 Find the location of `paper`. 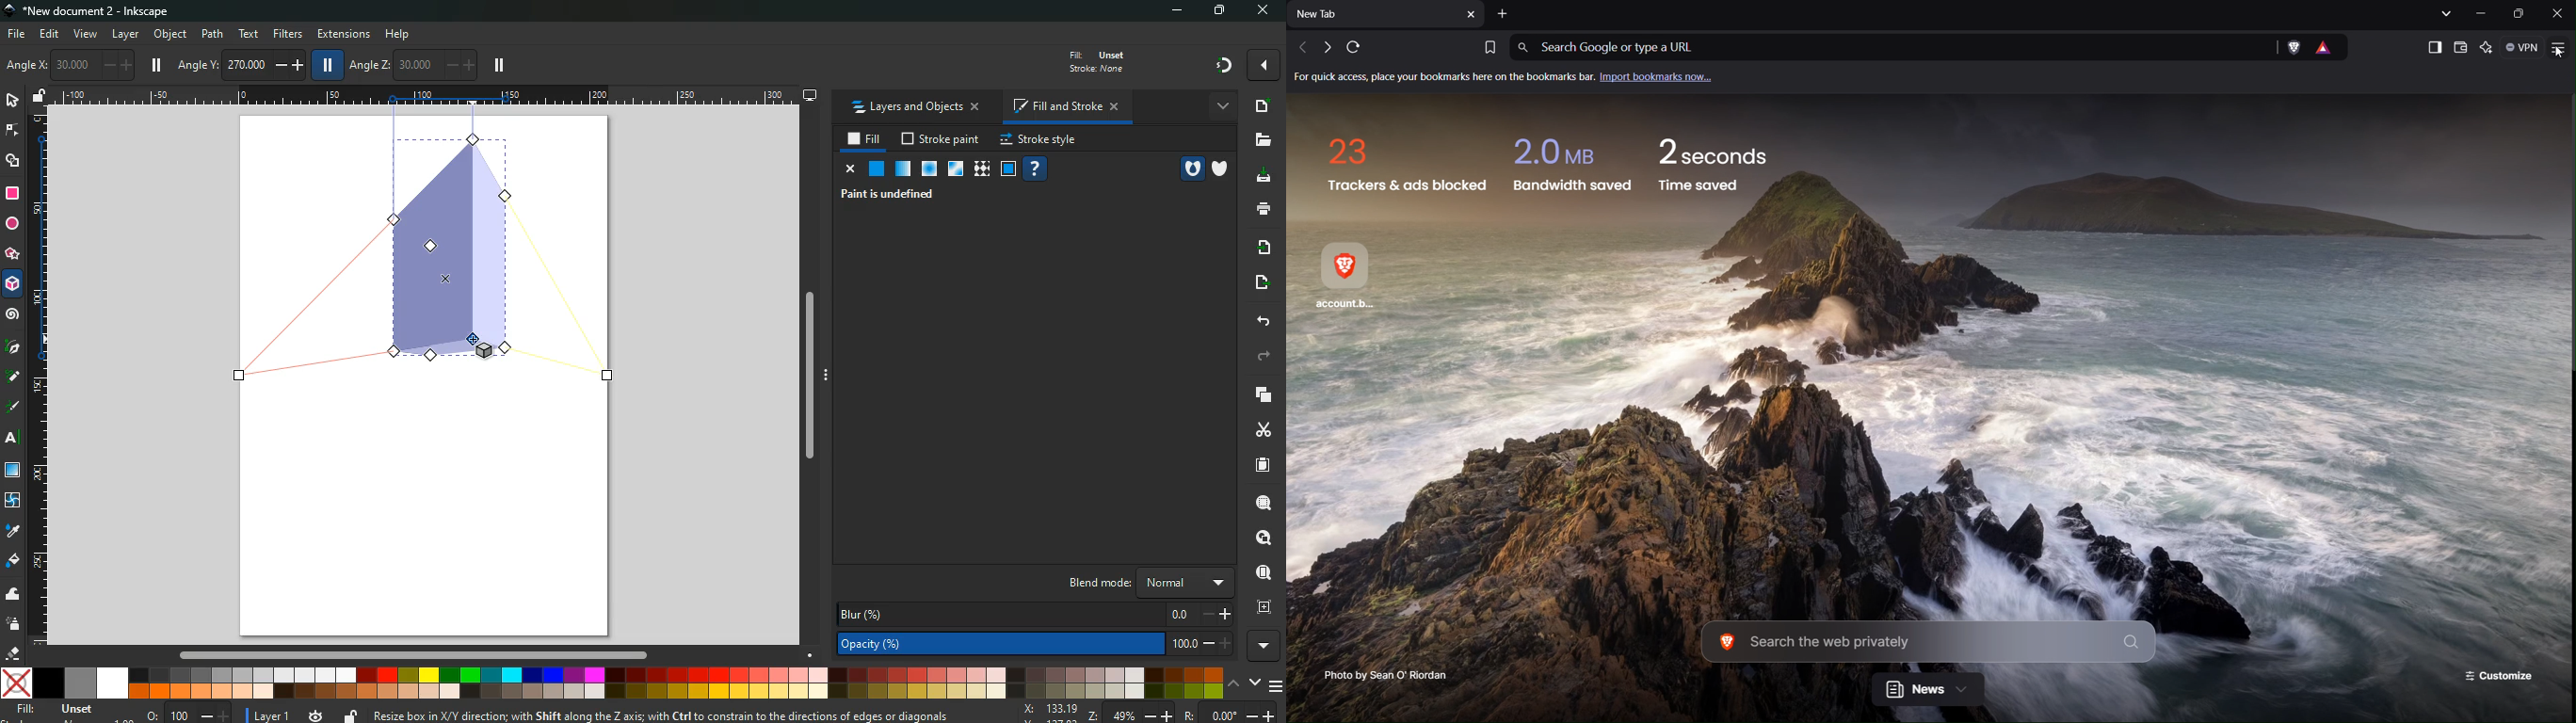

paper is located at coordinates (1261, 465).